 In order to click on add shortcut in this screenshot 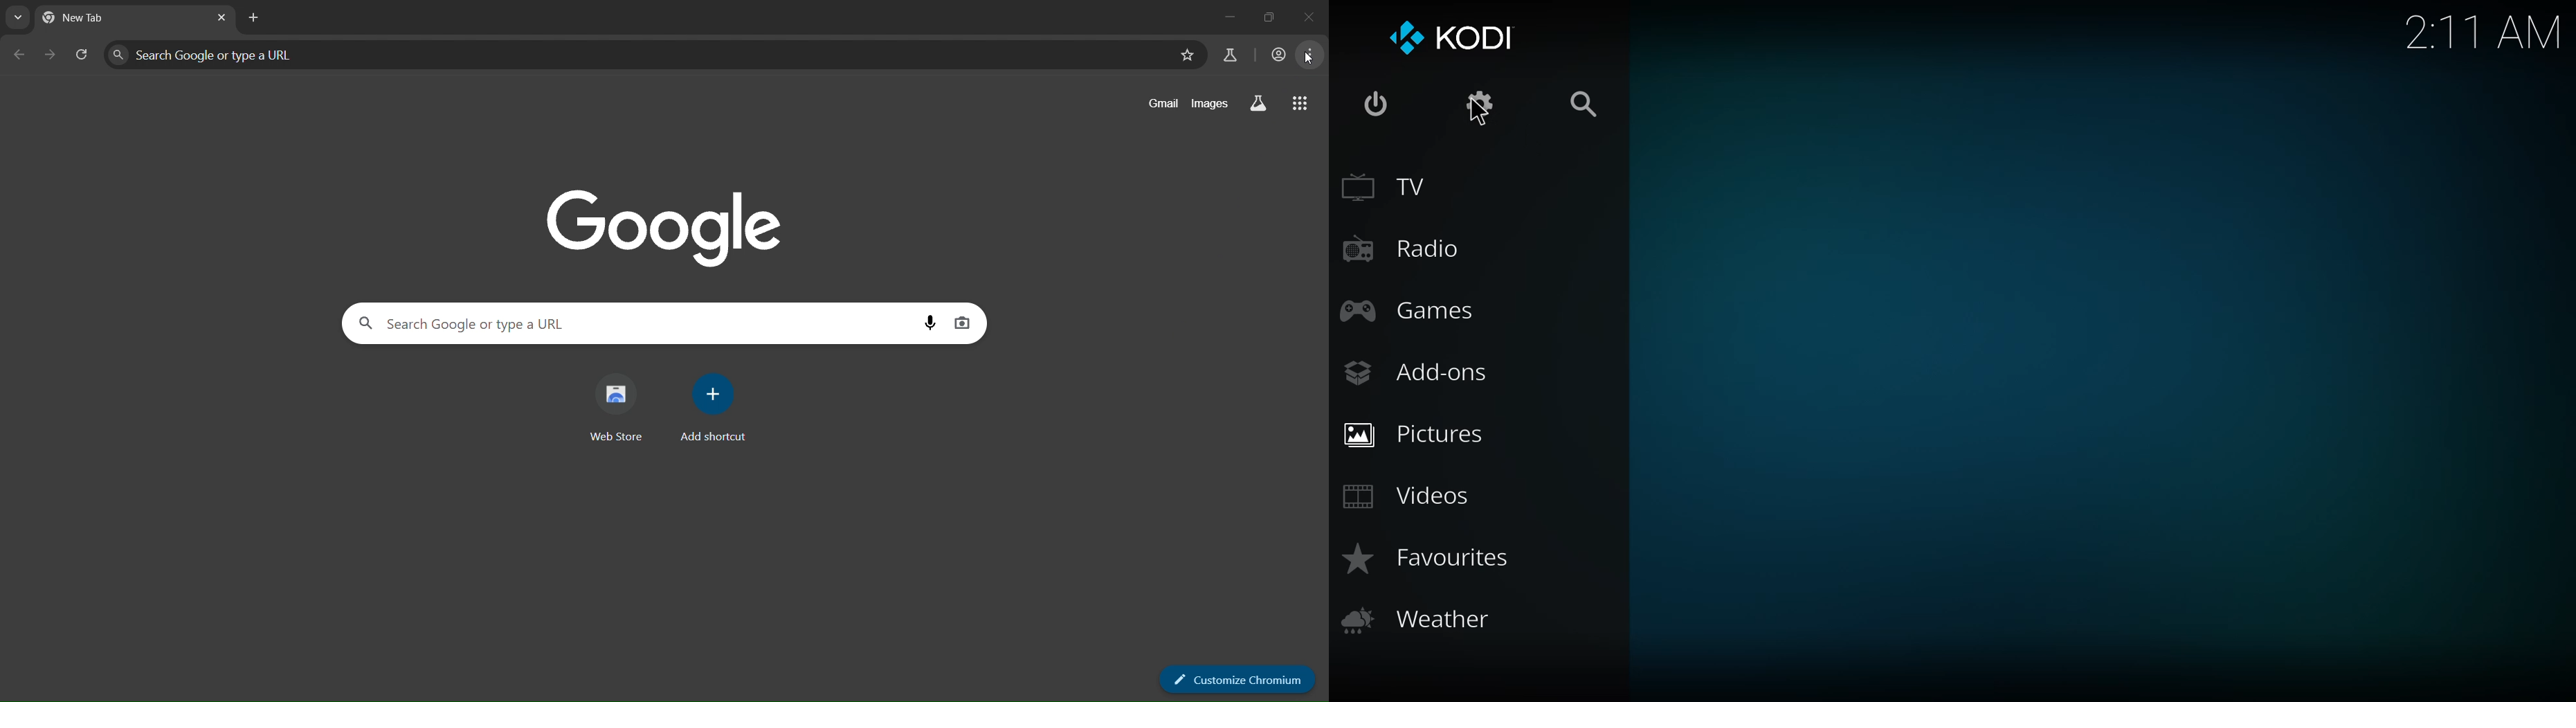, I will do `click(713, 408)`.